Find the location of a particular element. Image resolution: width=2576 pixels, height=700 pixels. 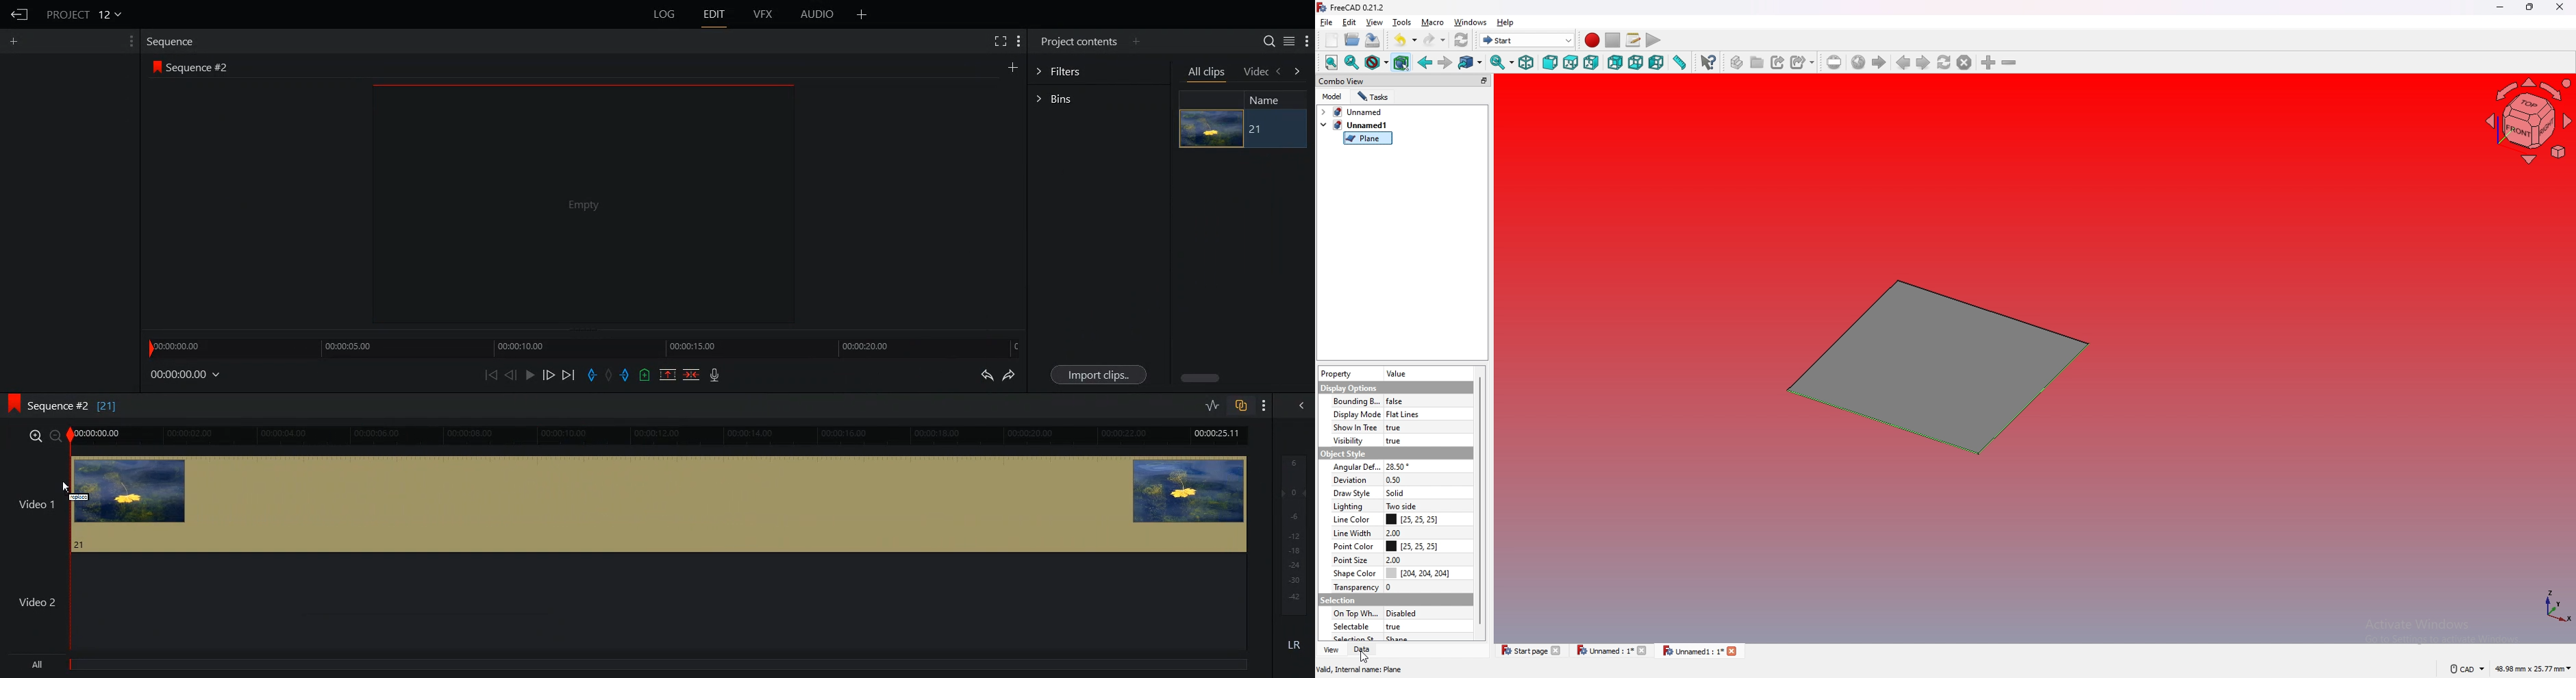

navigation cube is located at coordinates (2527, 122).